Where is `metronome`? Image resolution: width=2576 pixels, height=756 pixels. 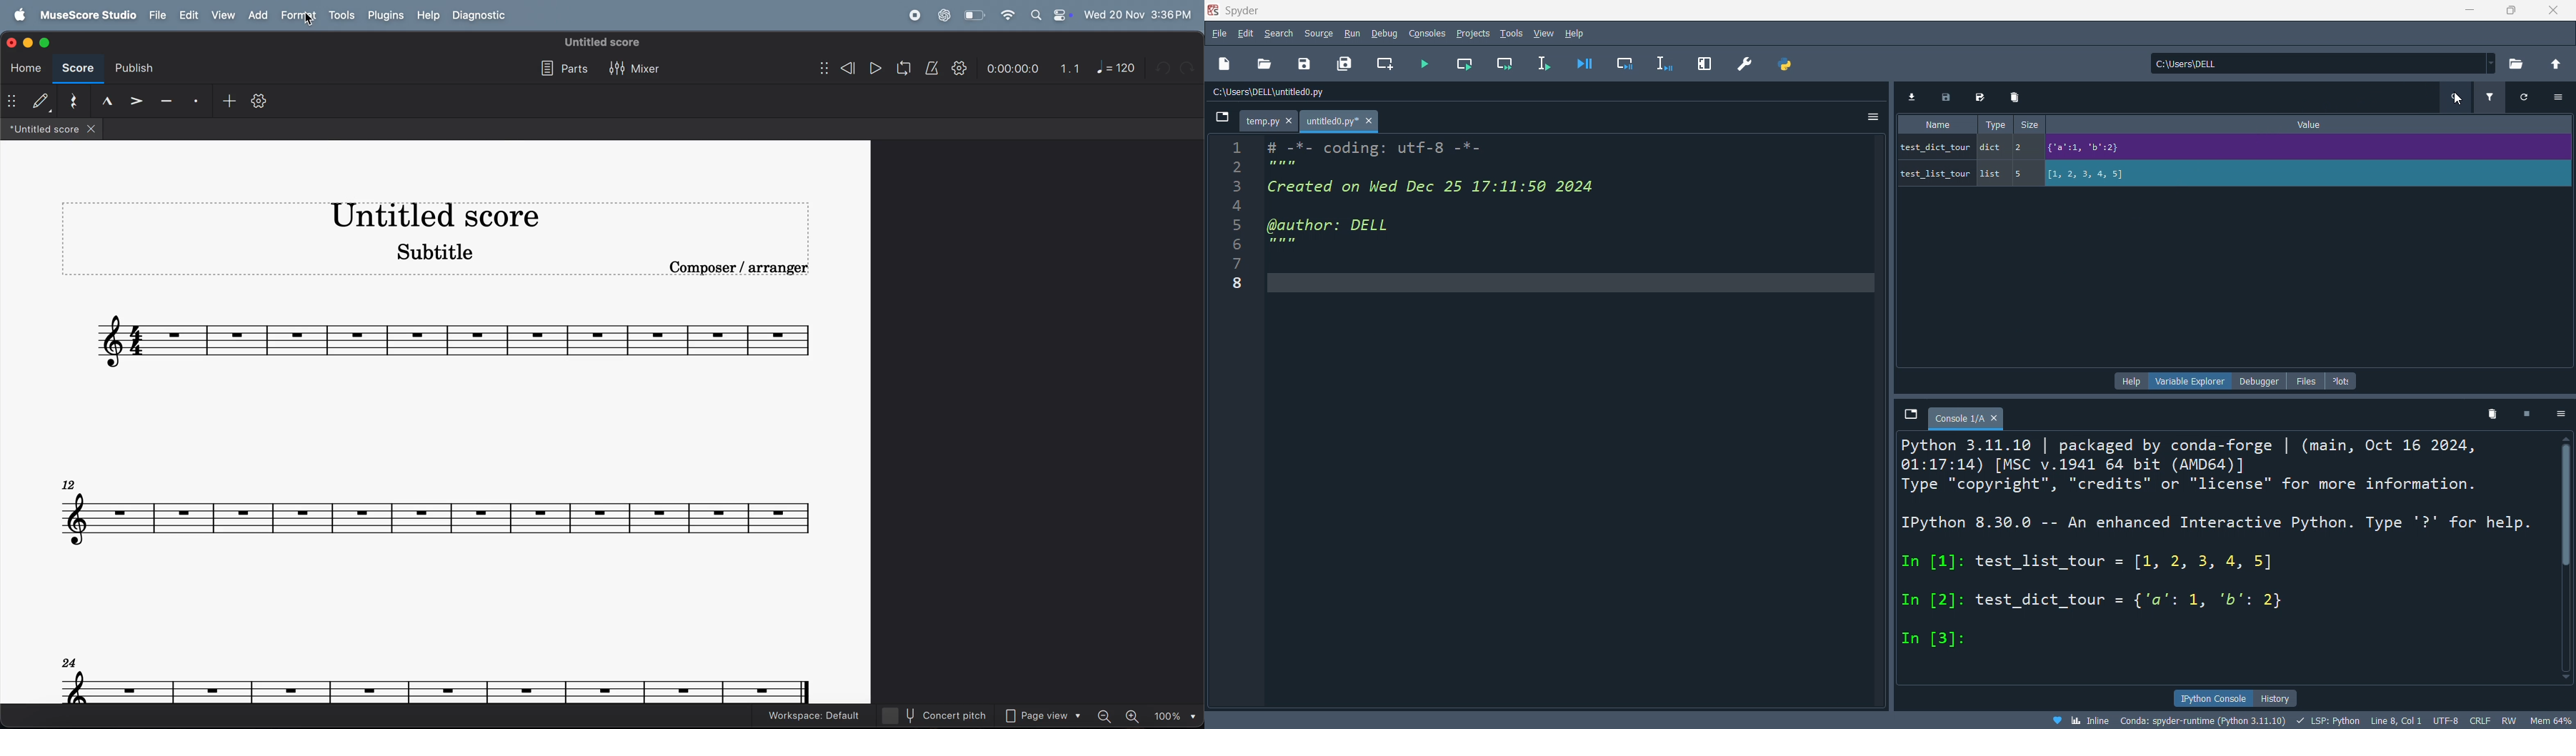 metronome is located at coordinates (933, 69).